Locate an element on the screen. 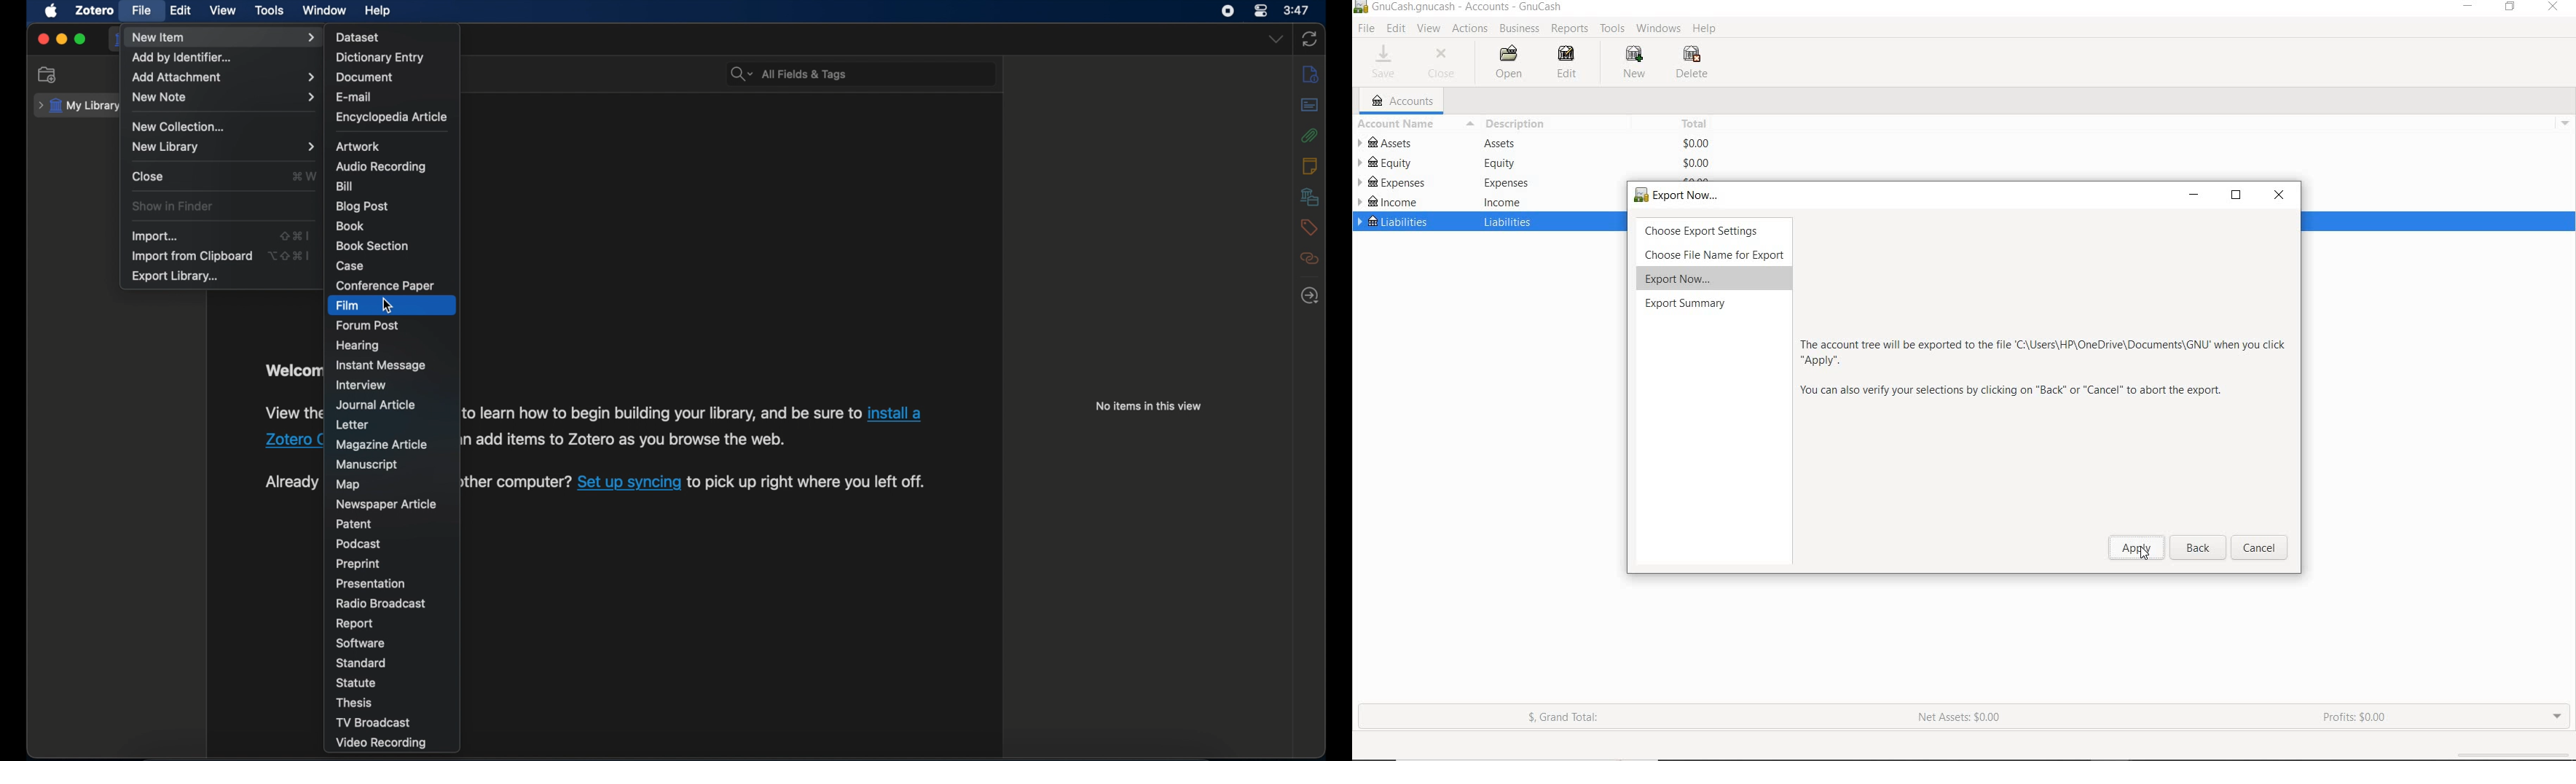 The width and height of the screenshot is (2576, 784). ACTIONS is located at coordinates (1470, 31).